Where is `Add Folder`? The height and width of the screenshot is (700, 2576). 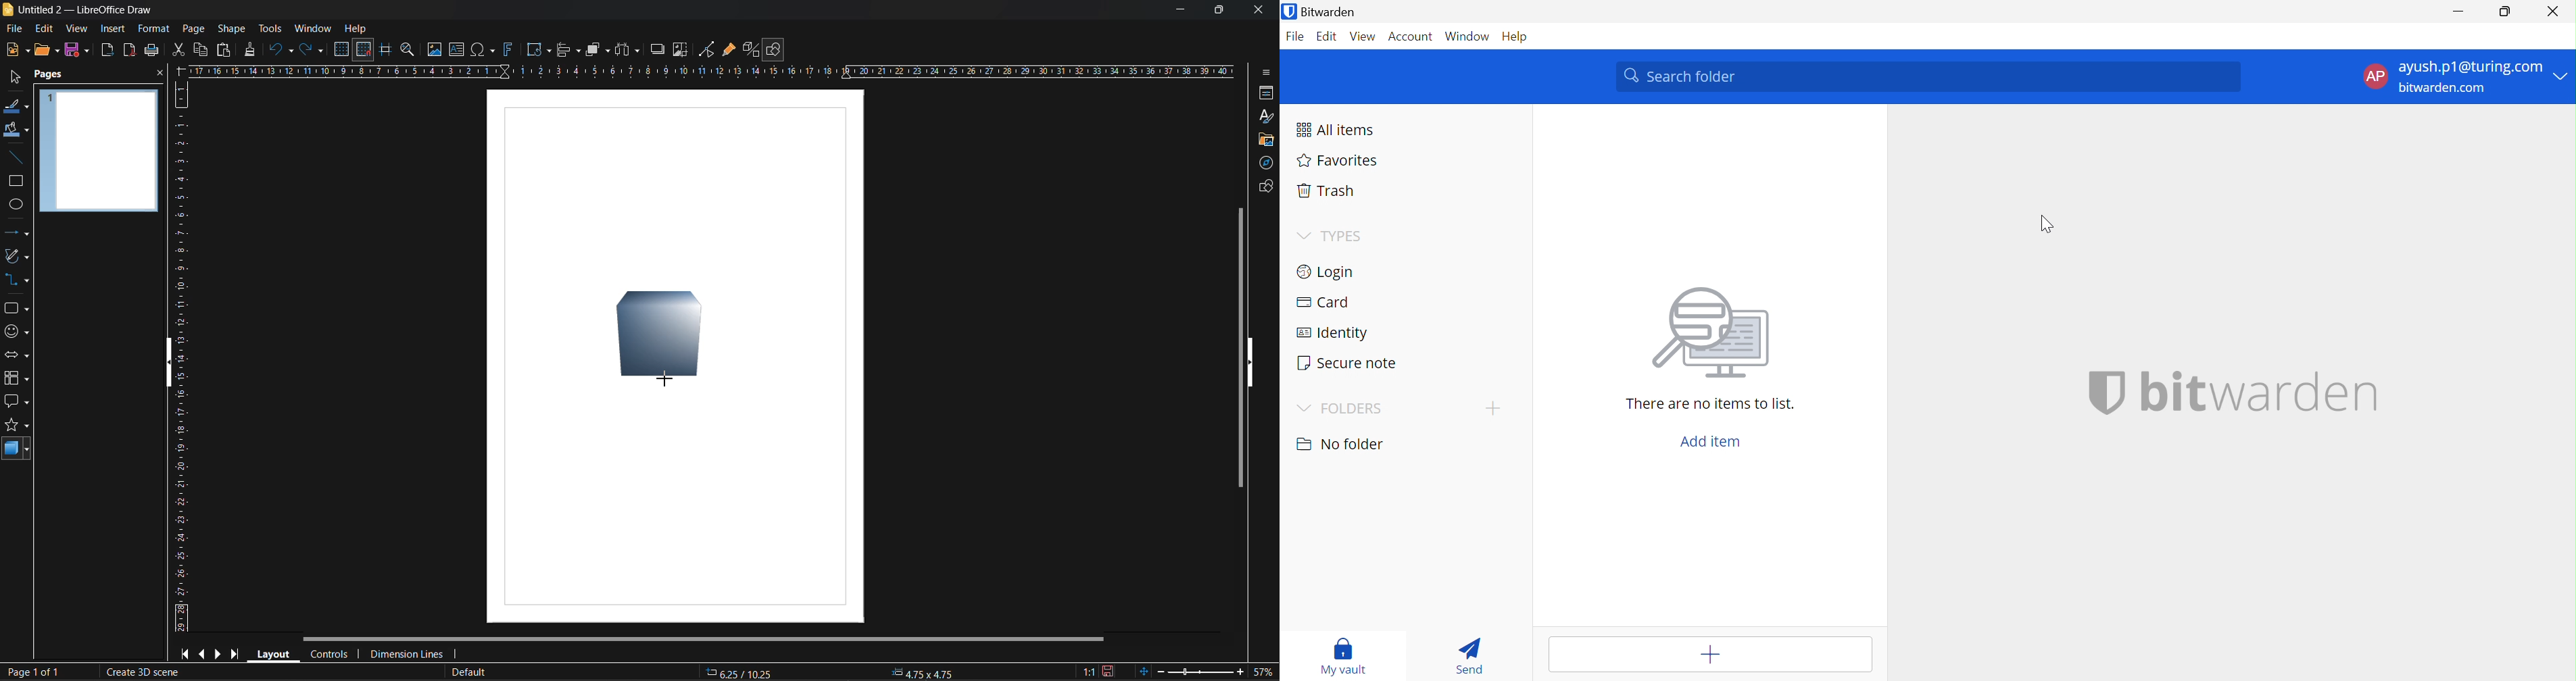
Add Folder is located at coordinates (1496, 407).